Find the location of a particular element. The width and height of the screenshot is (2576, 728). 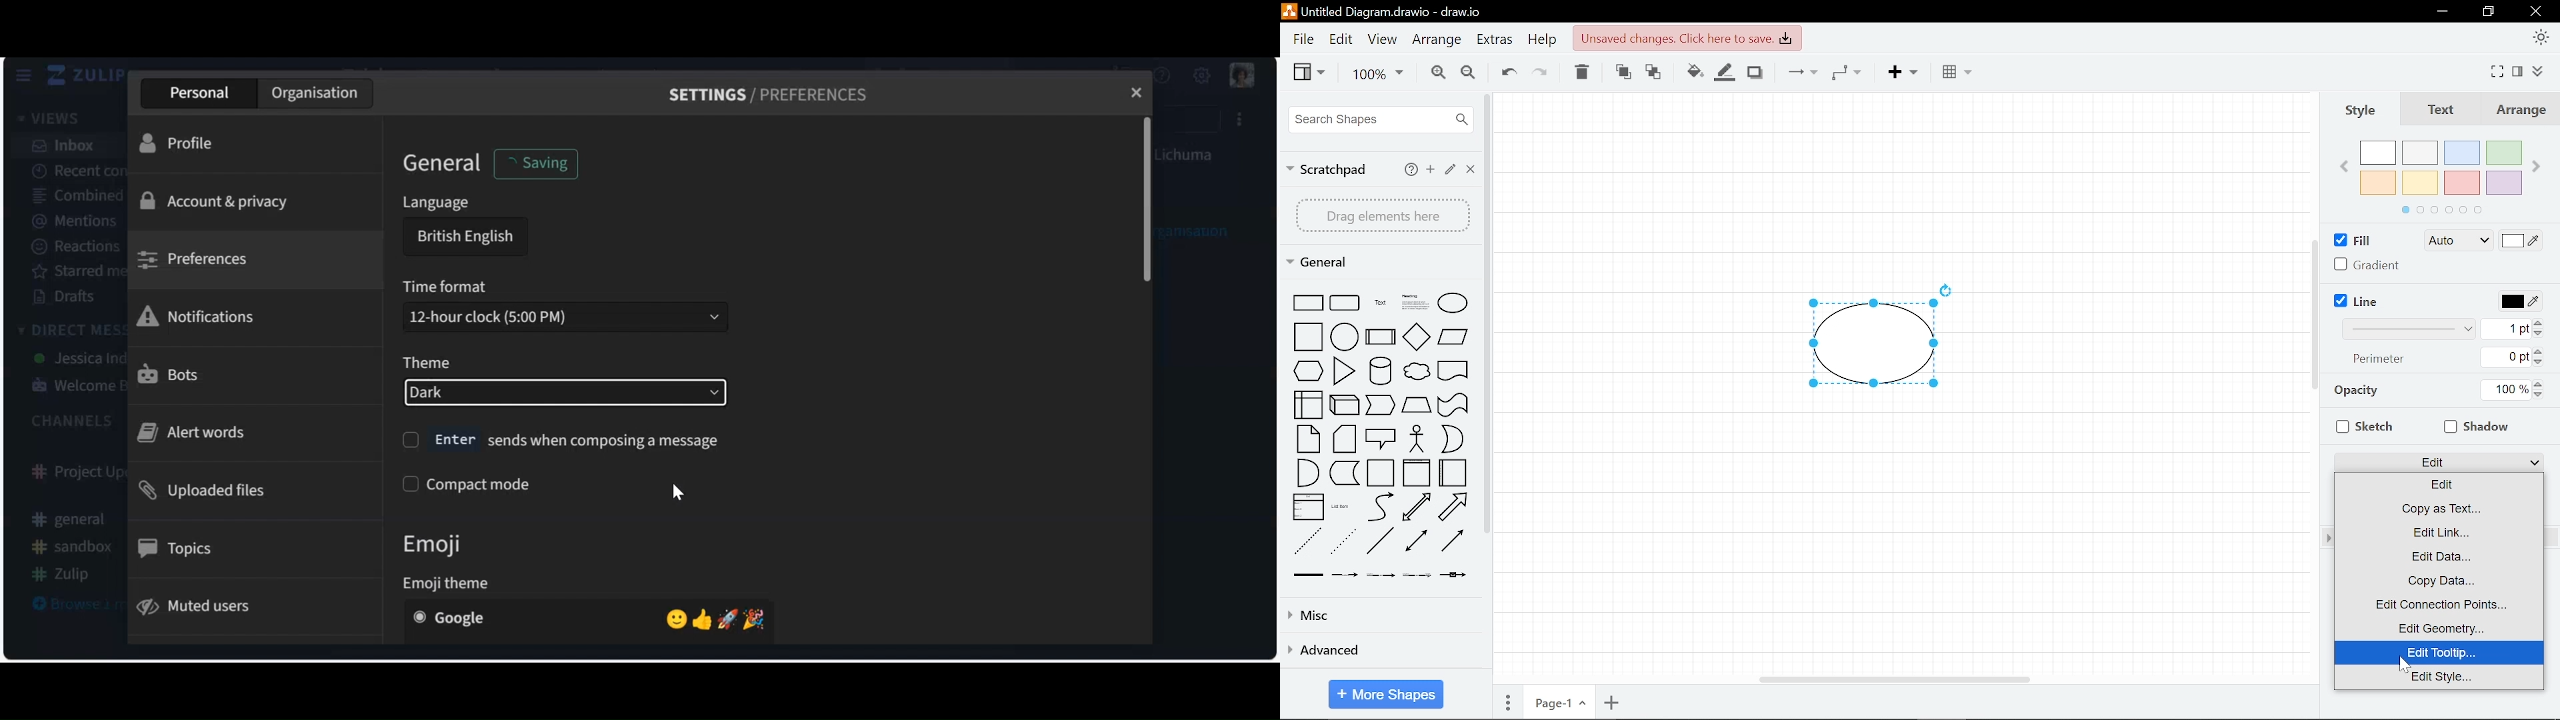

 is located at coordinates (2541, 323).